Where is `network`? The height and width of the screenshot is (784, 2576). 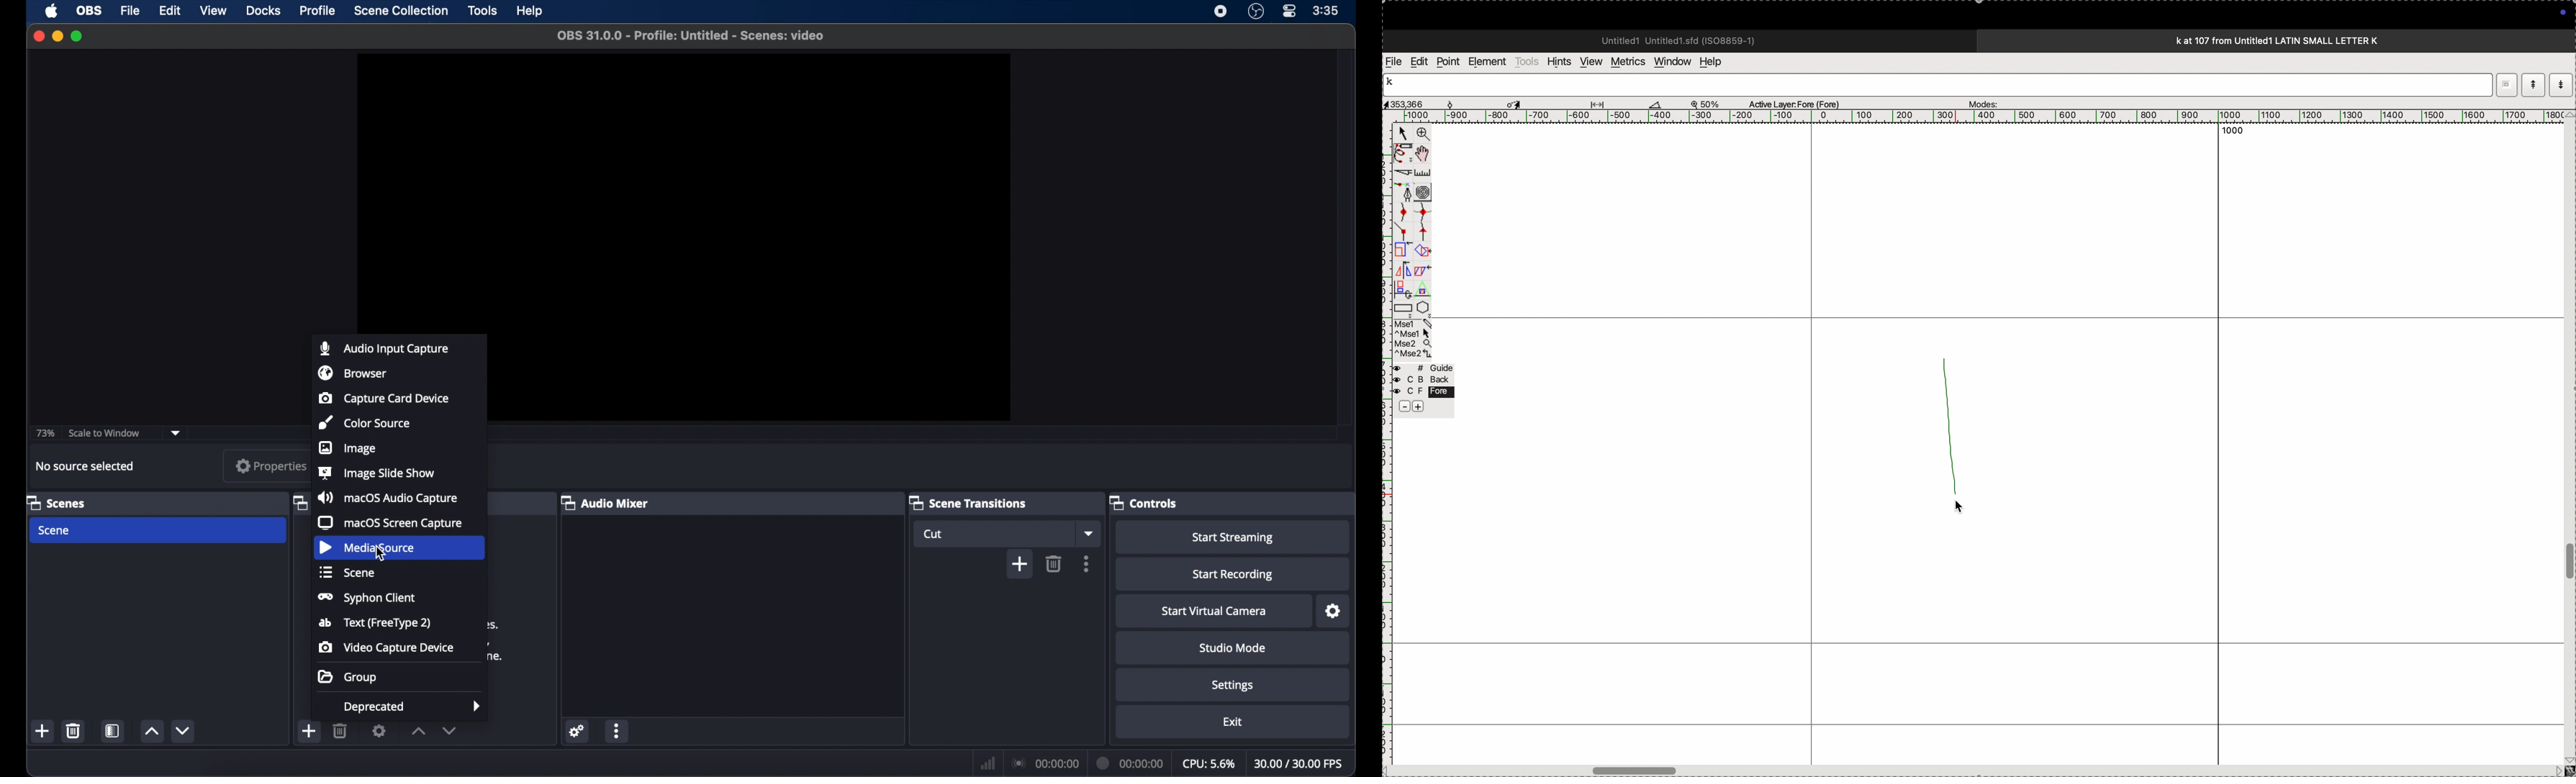 network is located at coordinates (986, 762).